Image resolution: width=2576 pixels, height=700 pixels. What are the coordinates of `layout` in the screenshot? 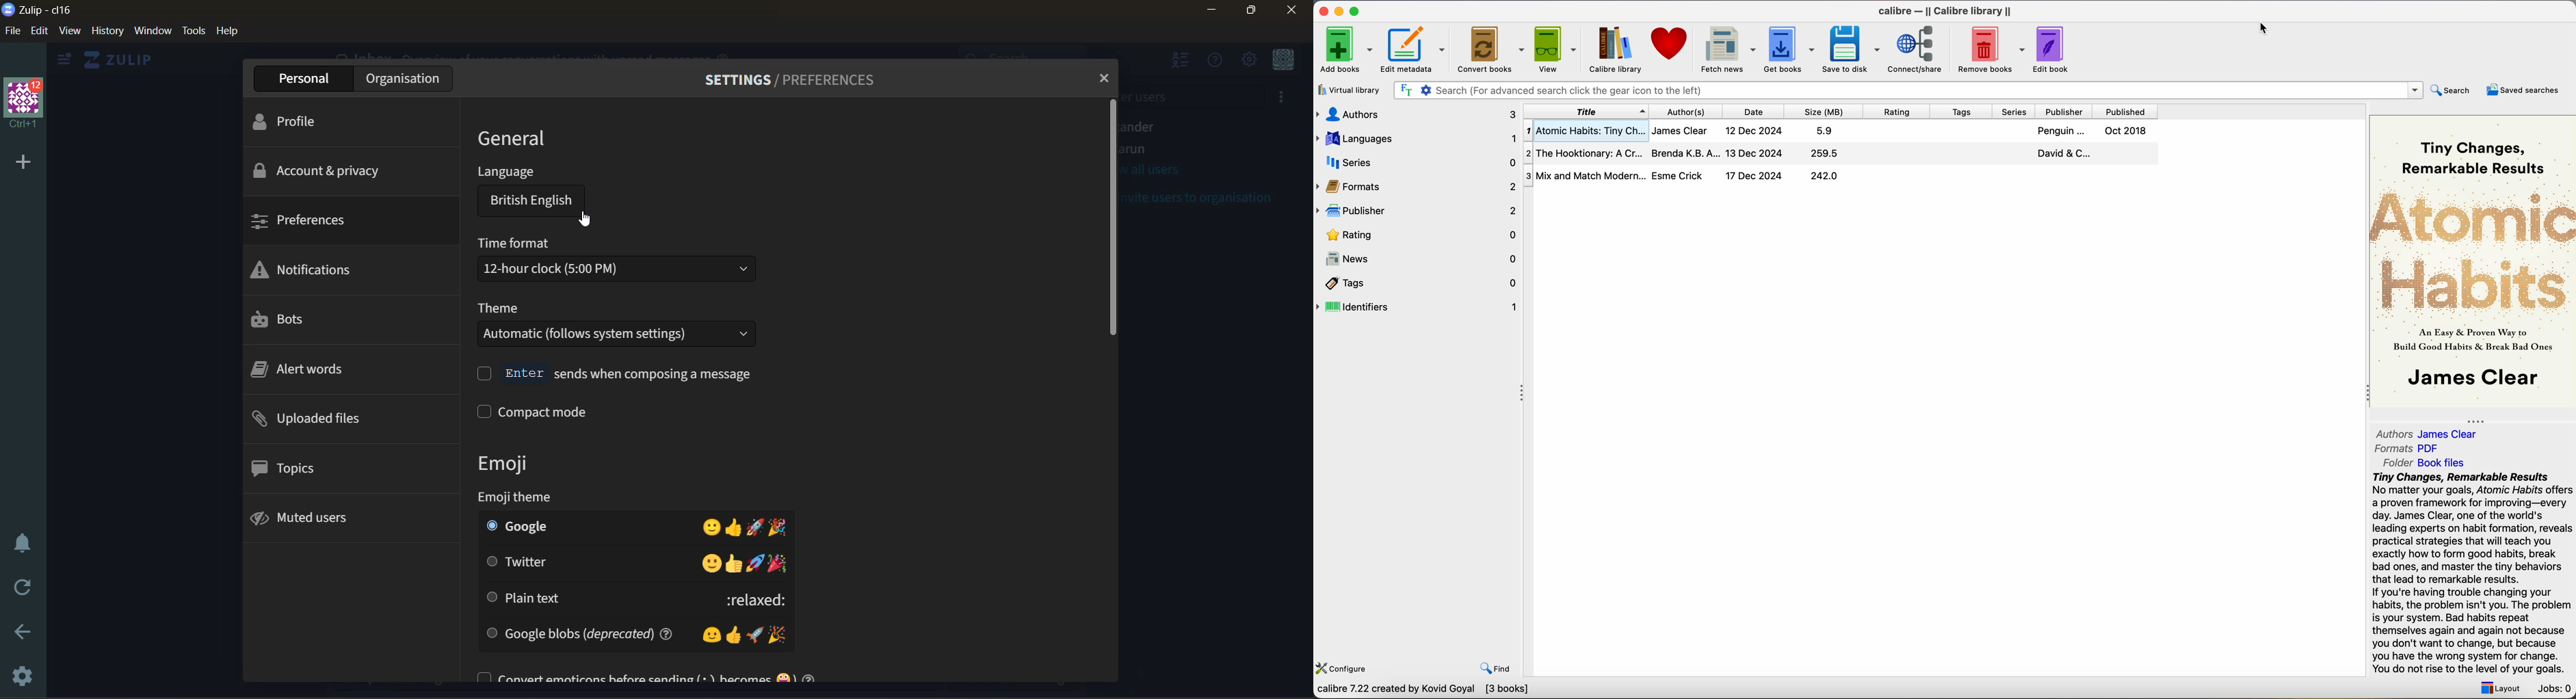 It's located at (2498, 687).